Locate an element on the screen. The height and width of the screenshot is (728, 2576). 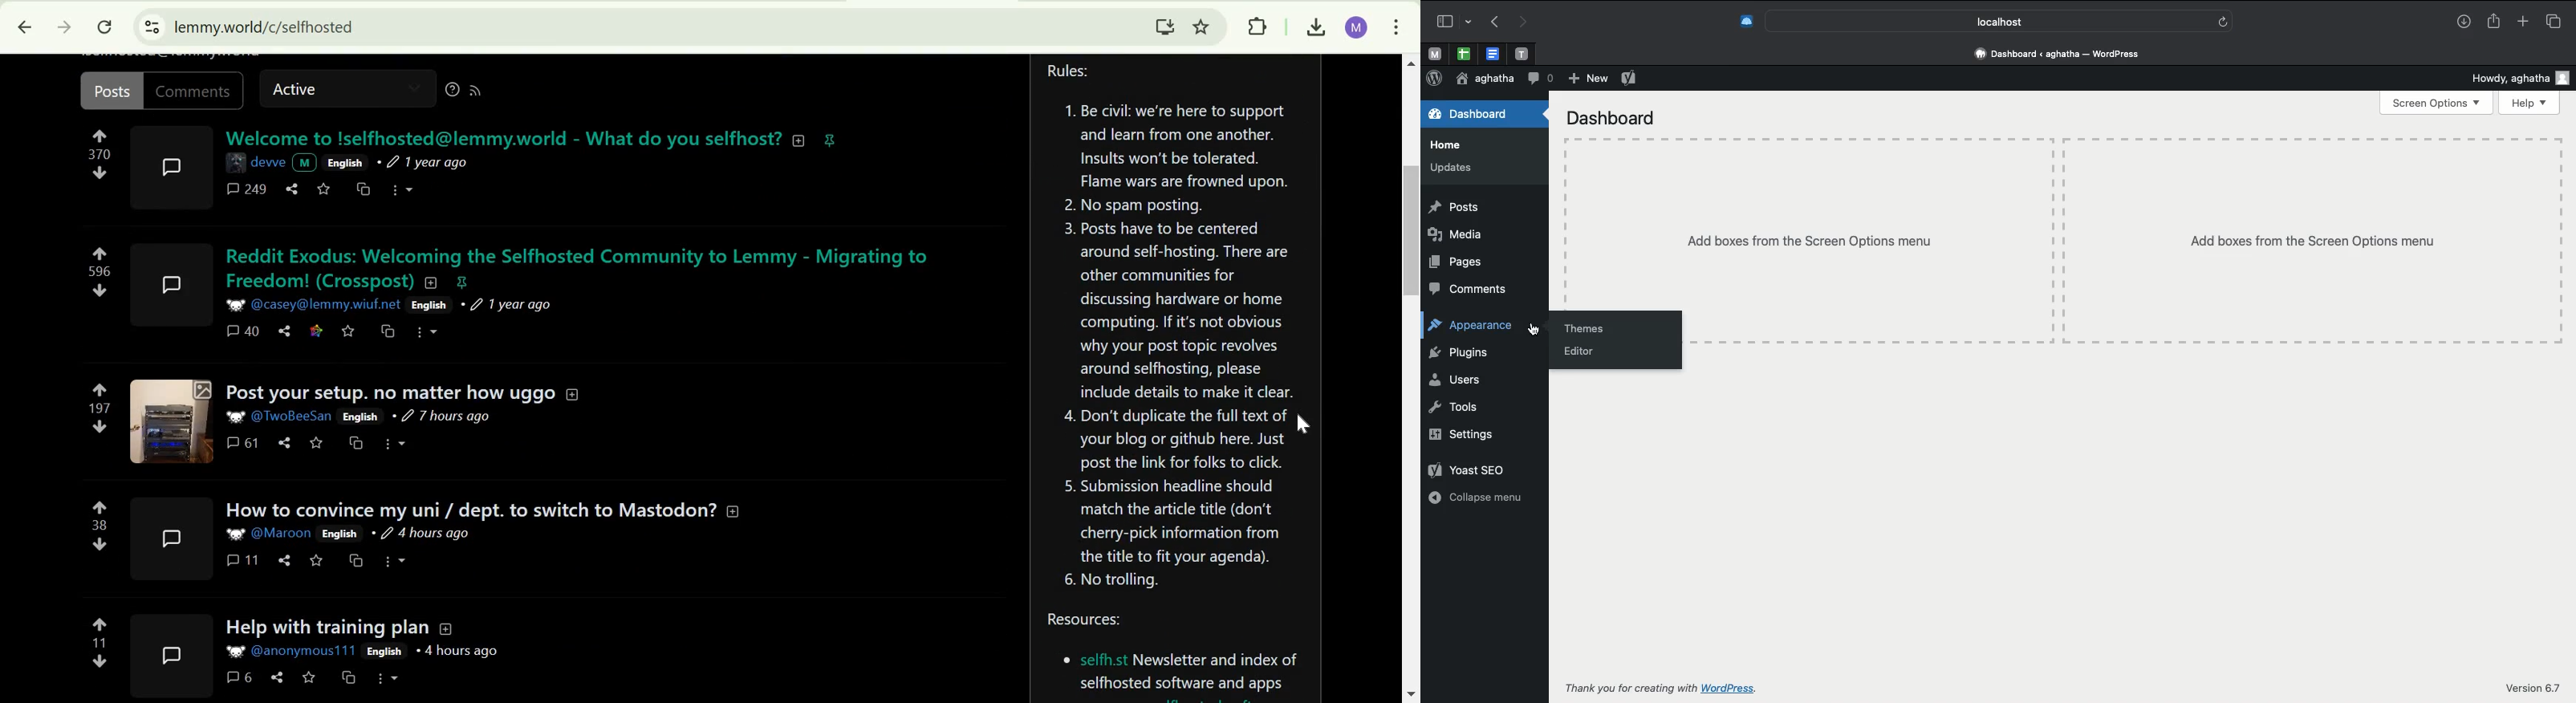
expand here is located at coordinates (167, 538).